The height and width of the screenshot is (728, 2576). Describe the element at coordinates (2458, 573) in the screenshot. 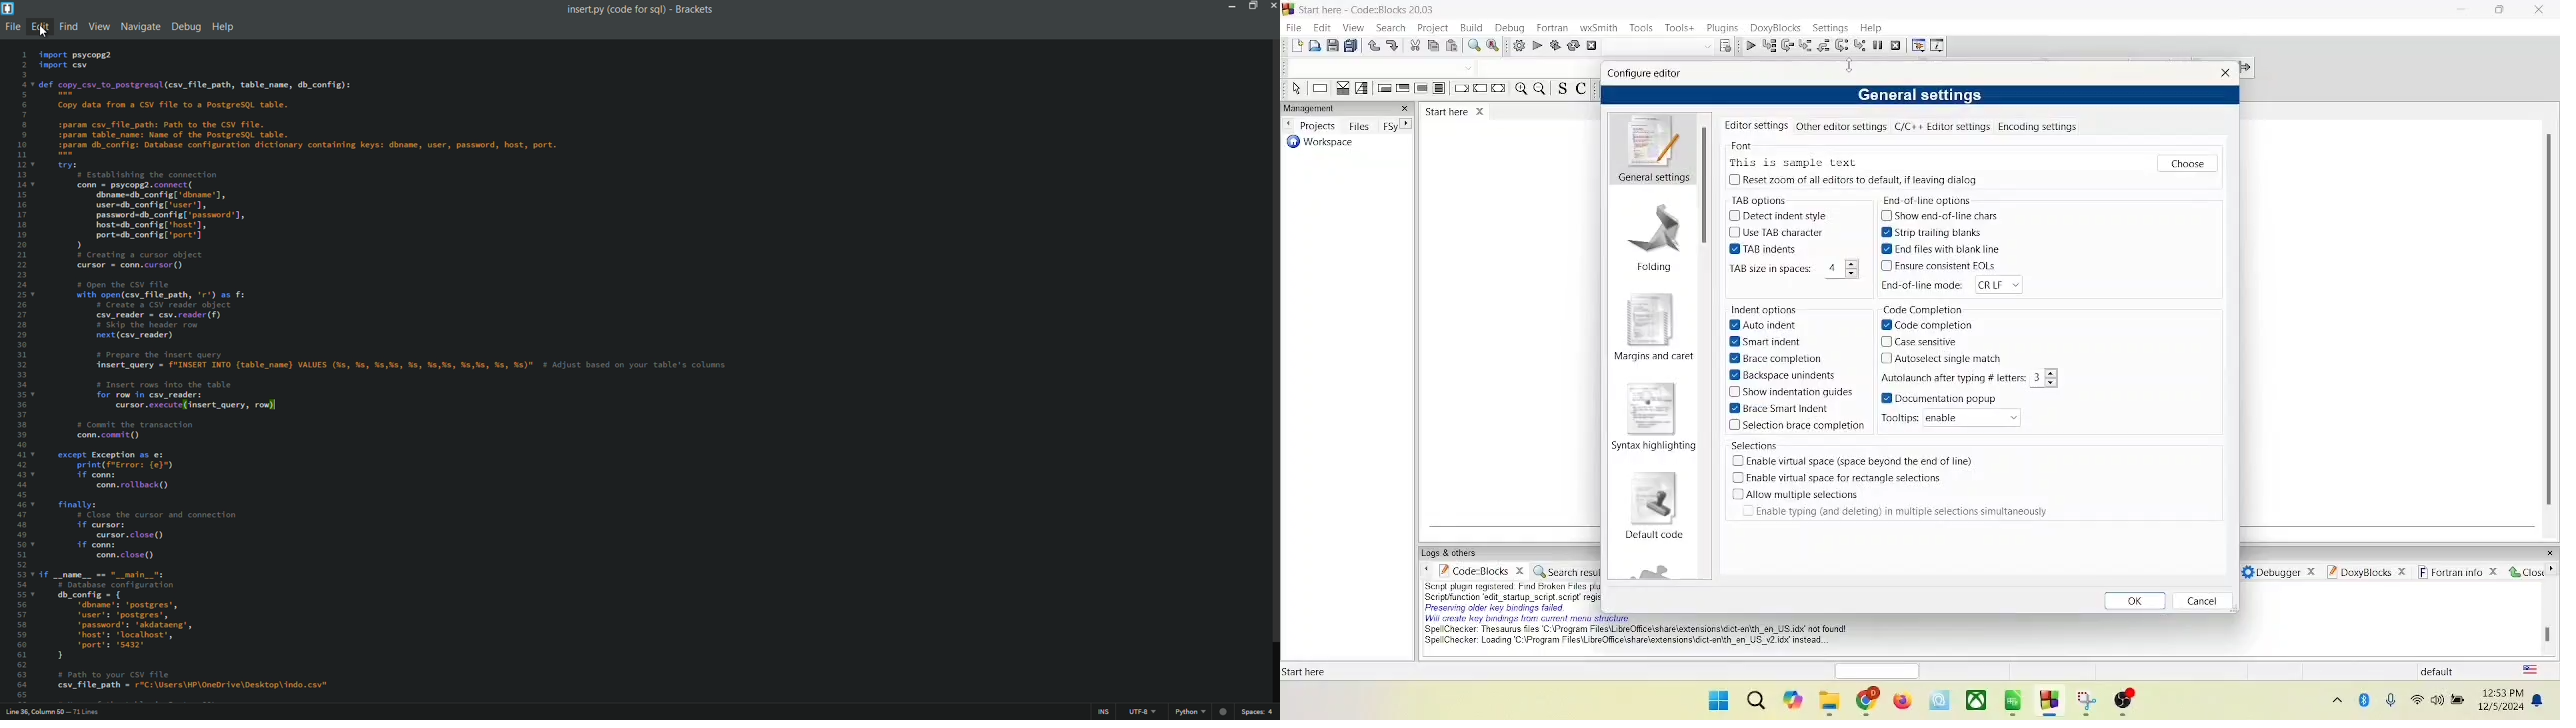

I see `fortan info` at that location.